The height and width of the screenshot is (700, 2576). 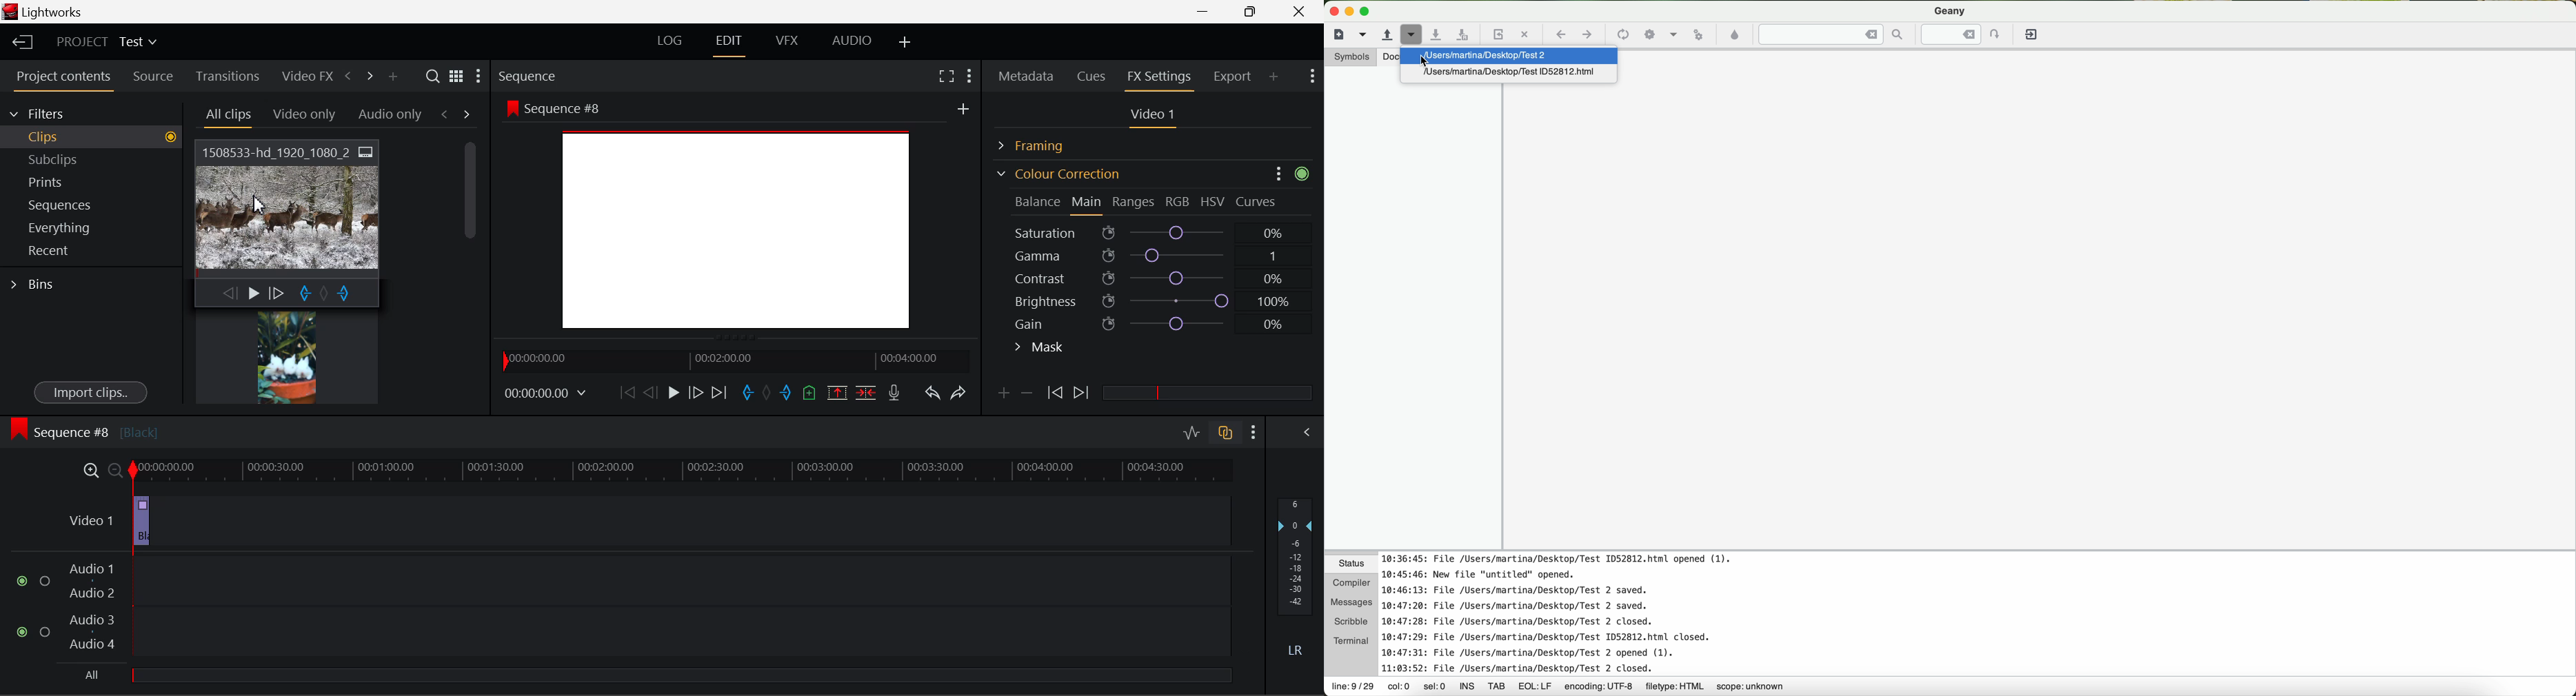 I want to click on Source, so click(x=153, y=76).